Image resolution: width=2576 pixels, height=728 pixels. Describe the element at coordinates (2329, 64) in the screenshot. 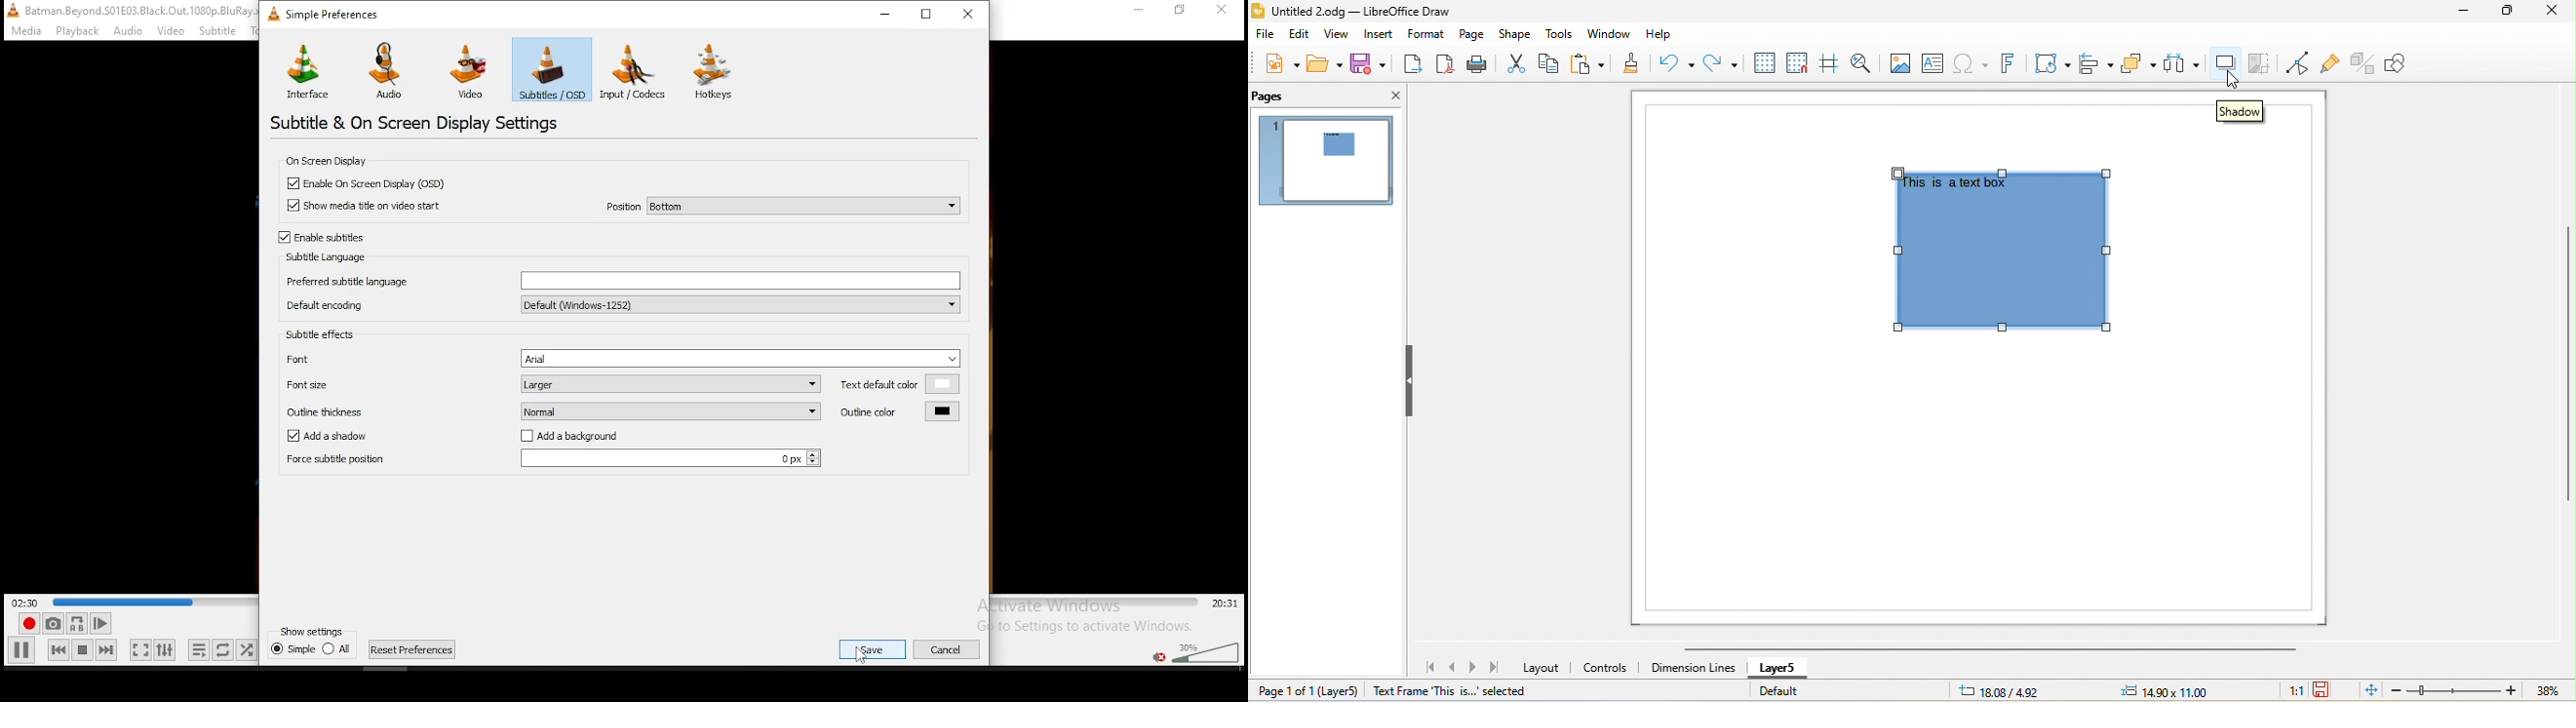

I see `show gluepoint function` at that location.